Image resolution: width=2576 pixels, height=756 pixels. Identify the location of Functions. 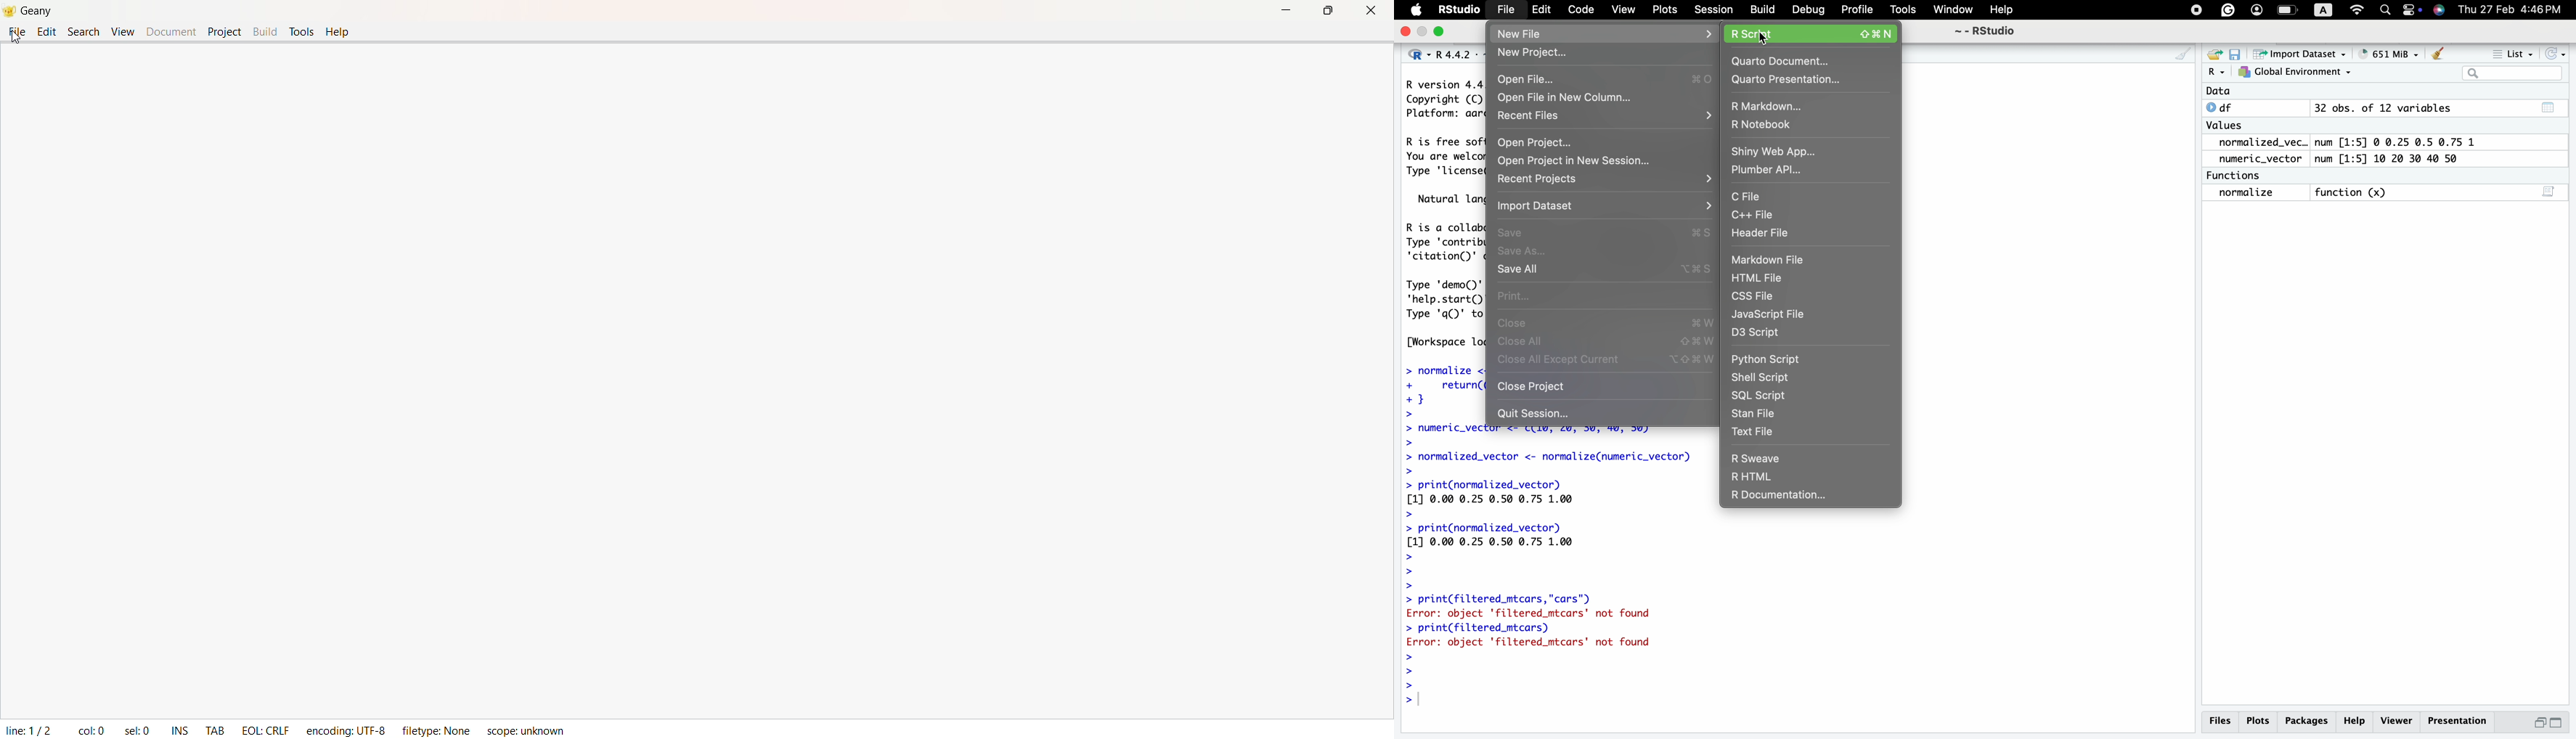
(2244, 175).